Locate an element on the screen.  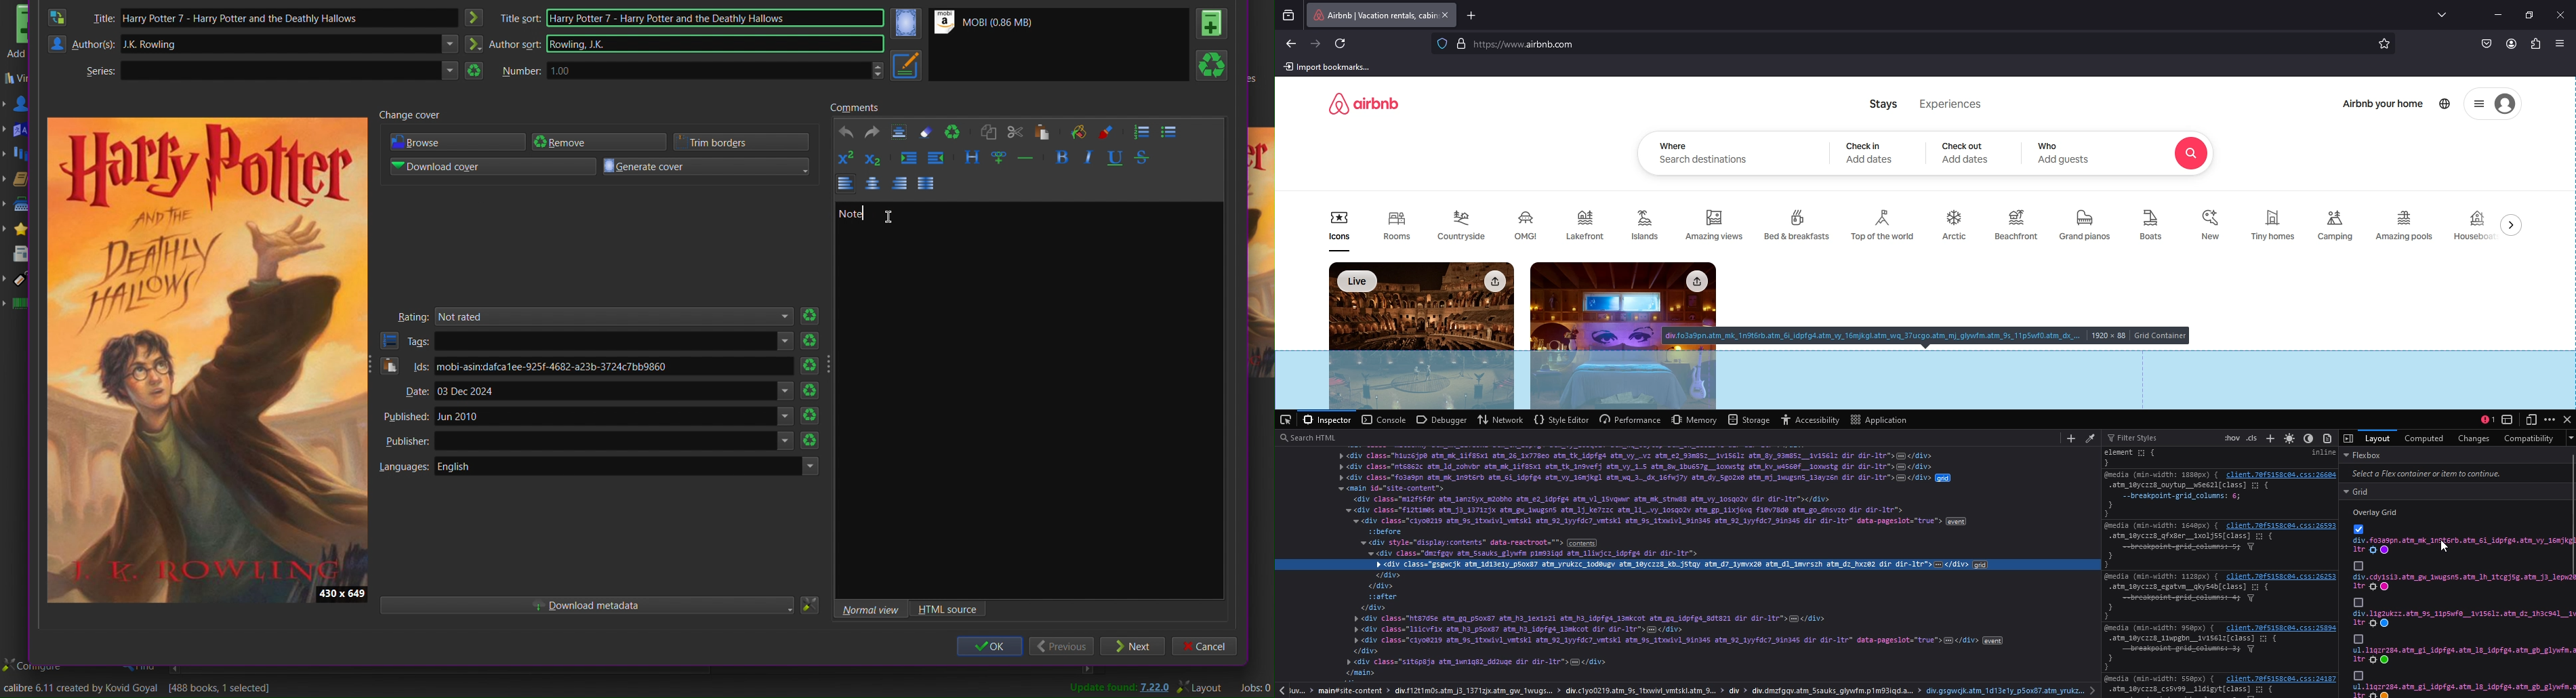
Left Align is located at coordinates (845, 183).